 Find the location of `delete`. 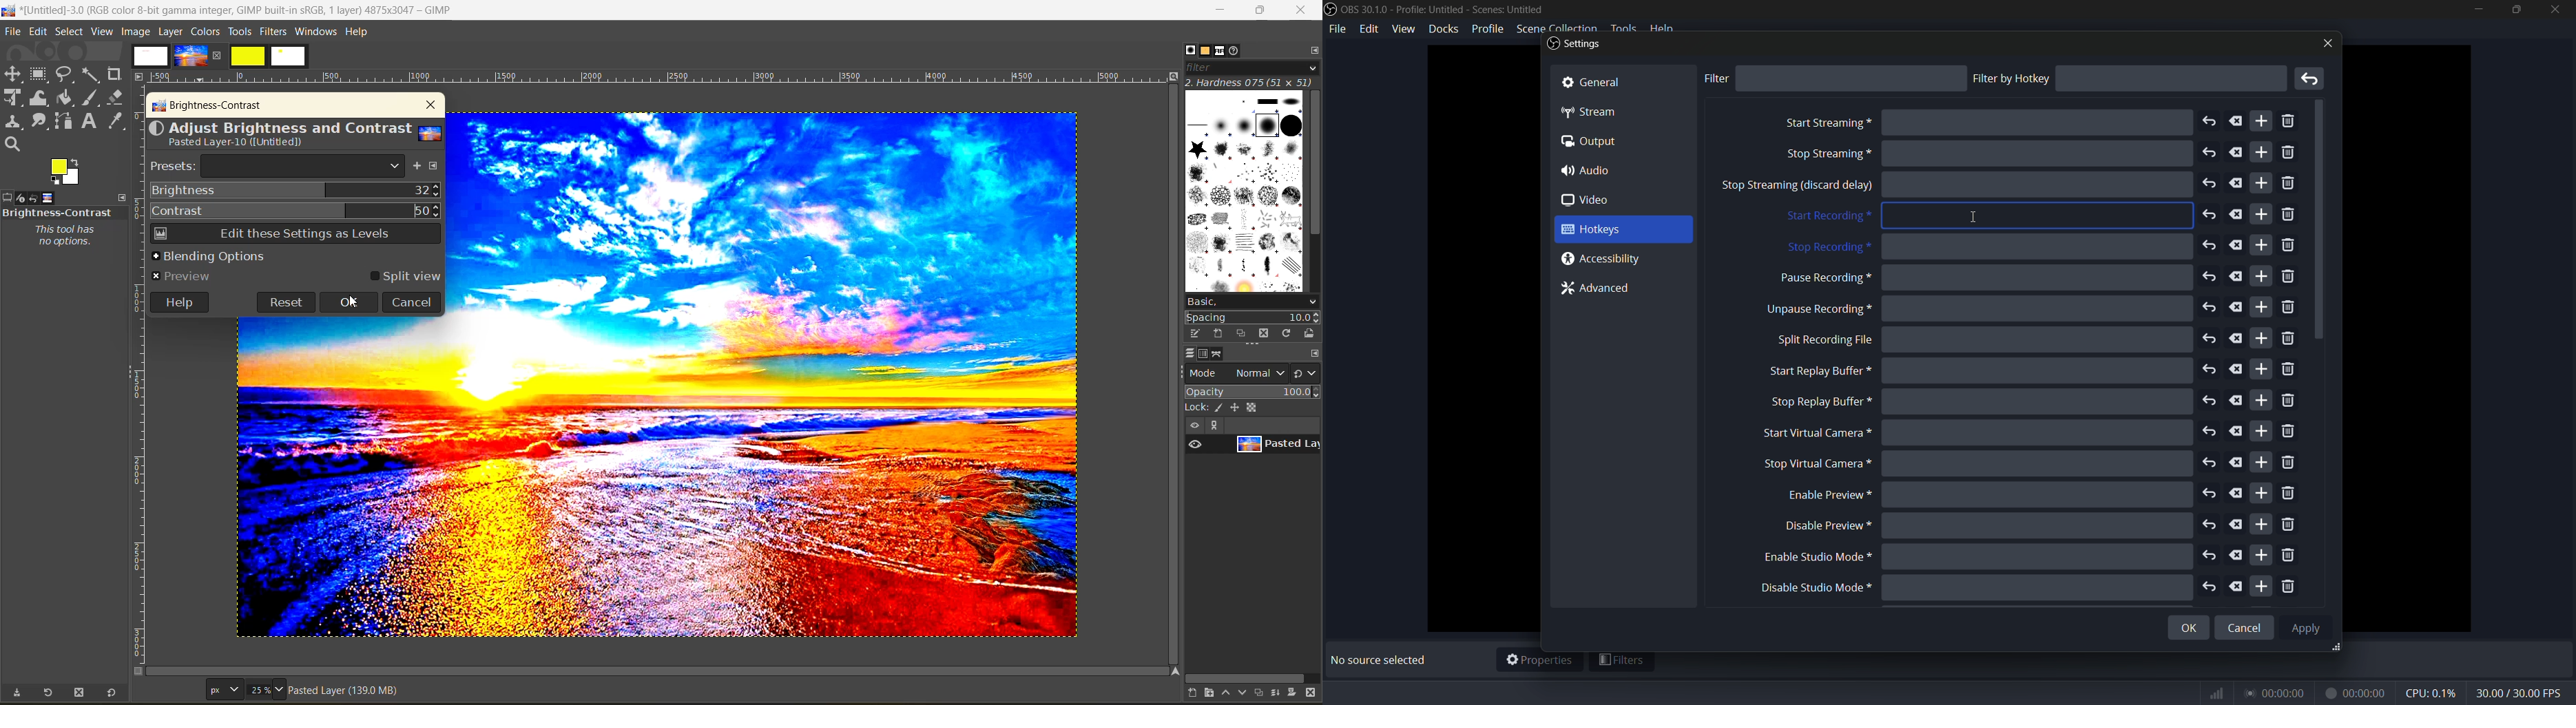

delete is located at coordinates (2238, 215).